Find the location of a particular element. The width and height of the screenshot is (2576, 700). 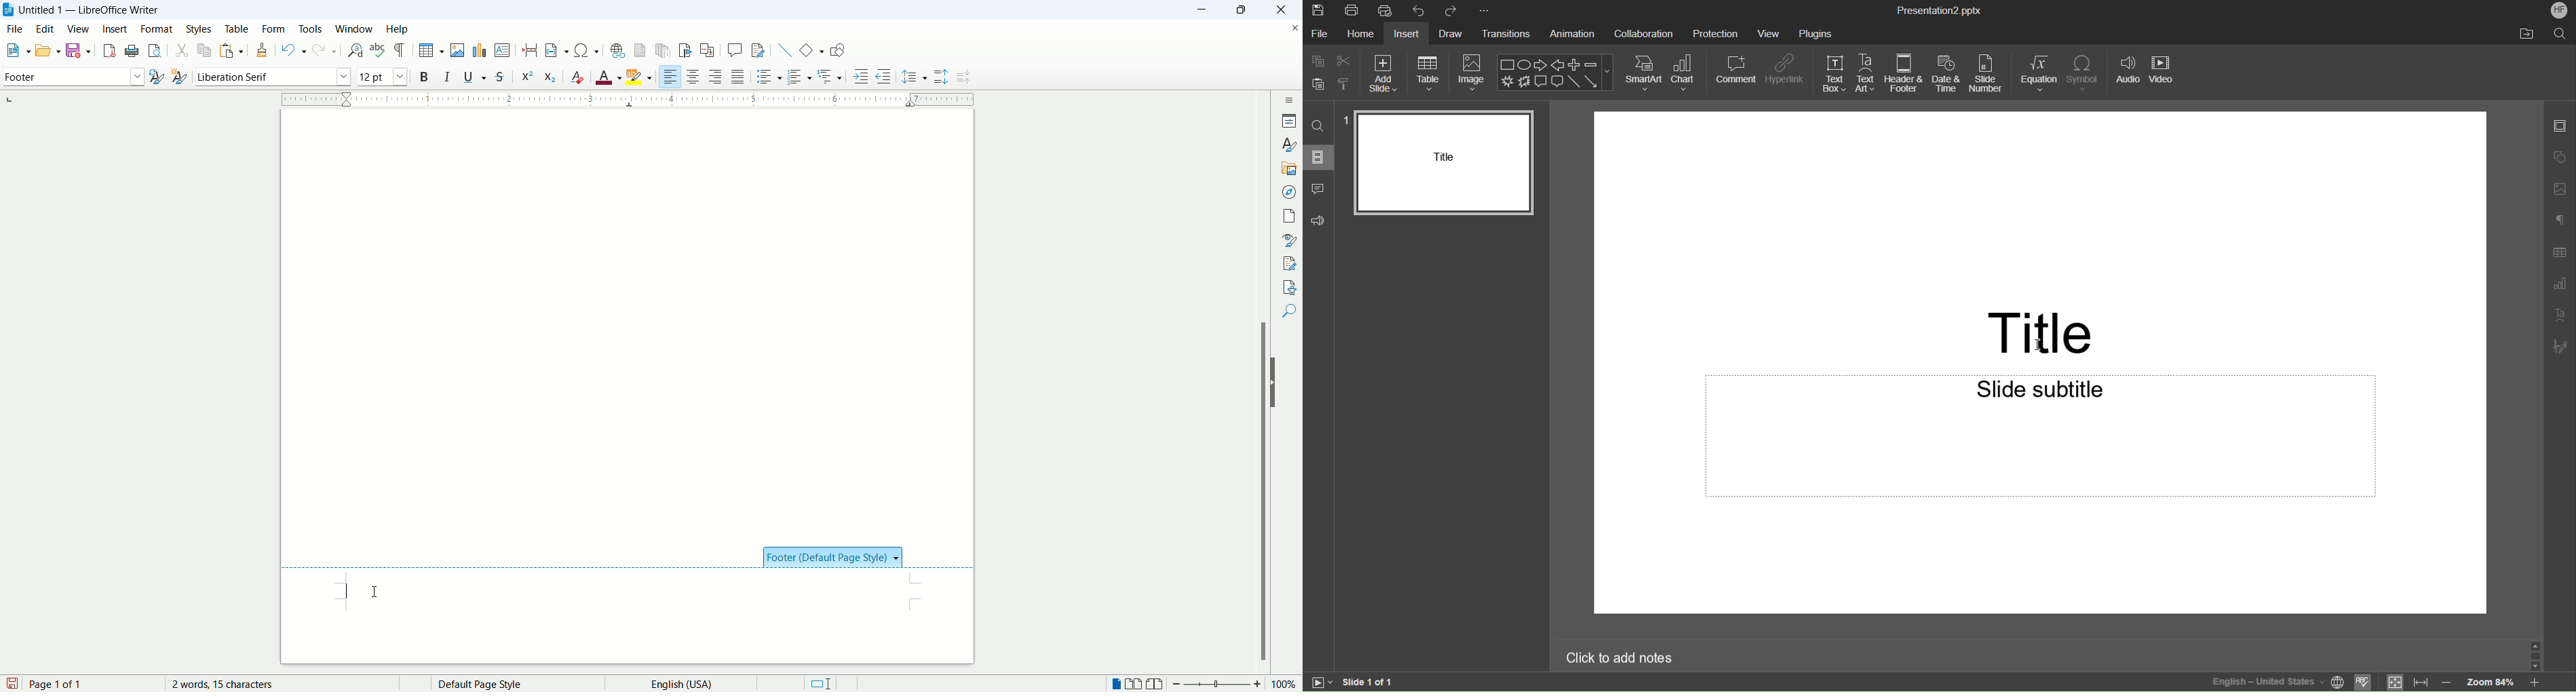

edit is located at coordinates (47, 28).